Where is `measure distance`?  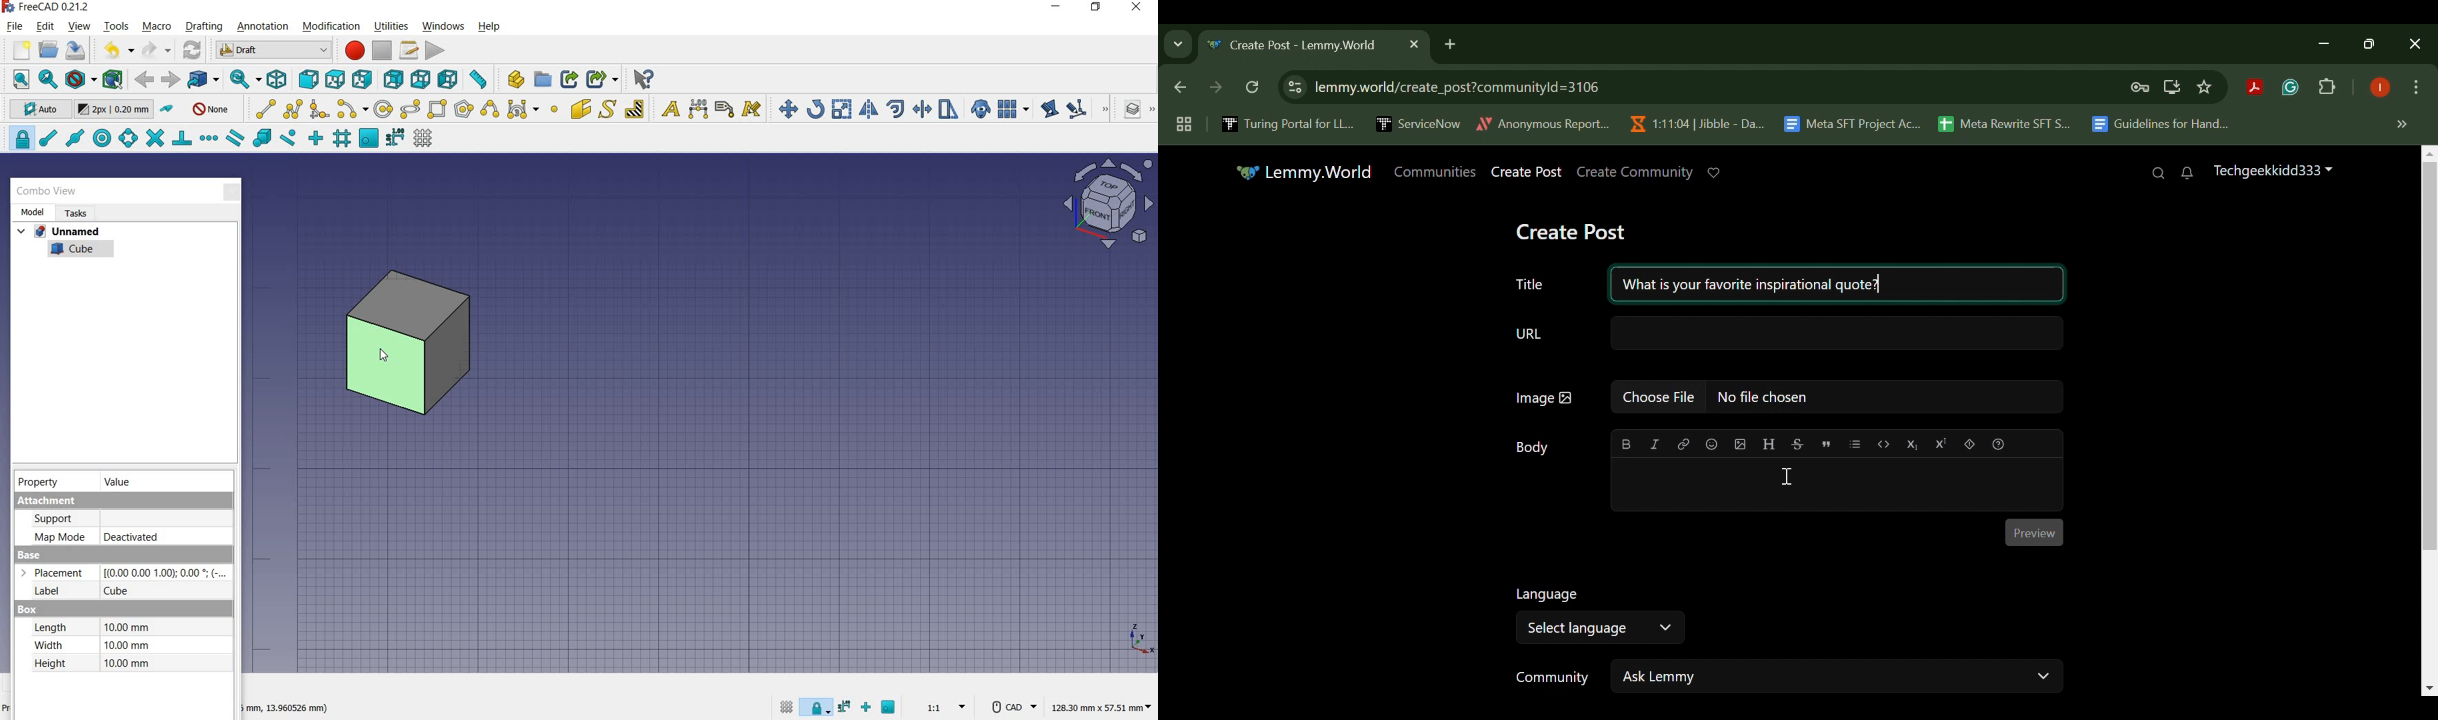 measure distance is located at coordinates (479, 80).